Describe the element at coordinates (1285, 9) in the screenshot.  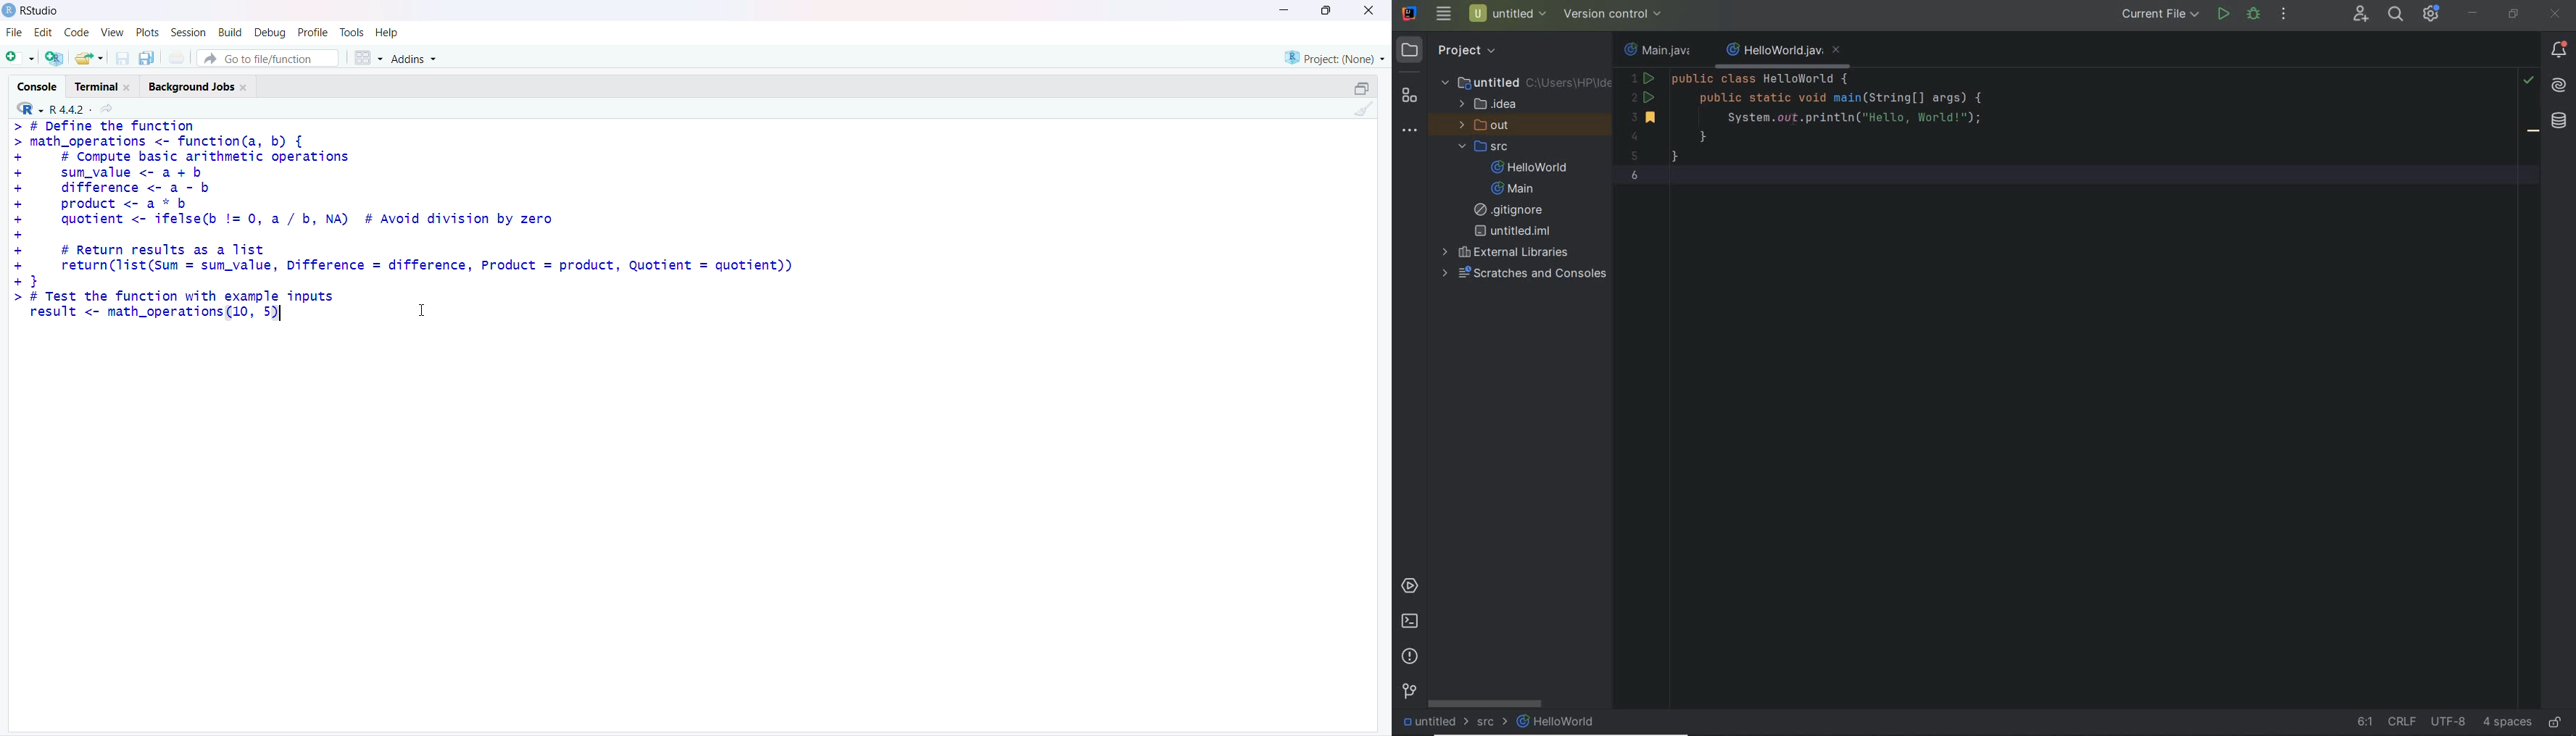
I see `Minimize` at that location.